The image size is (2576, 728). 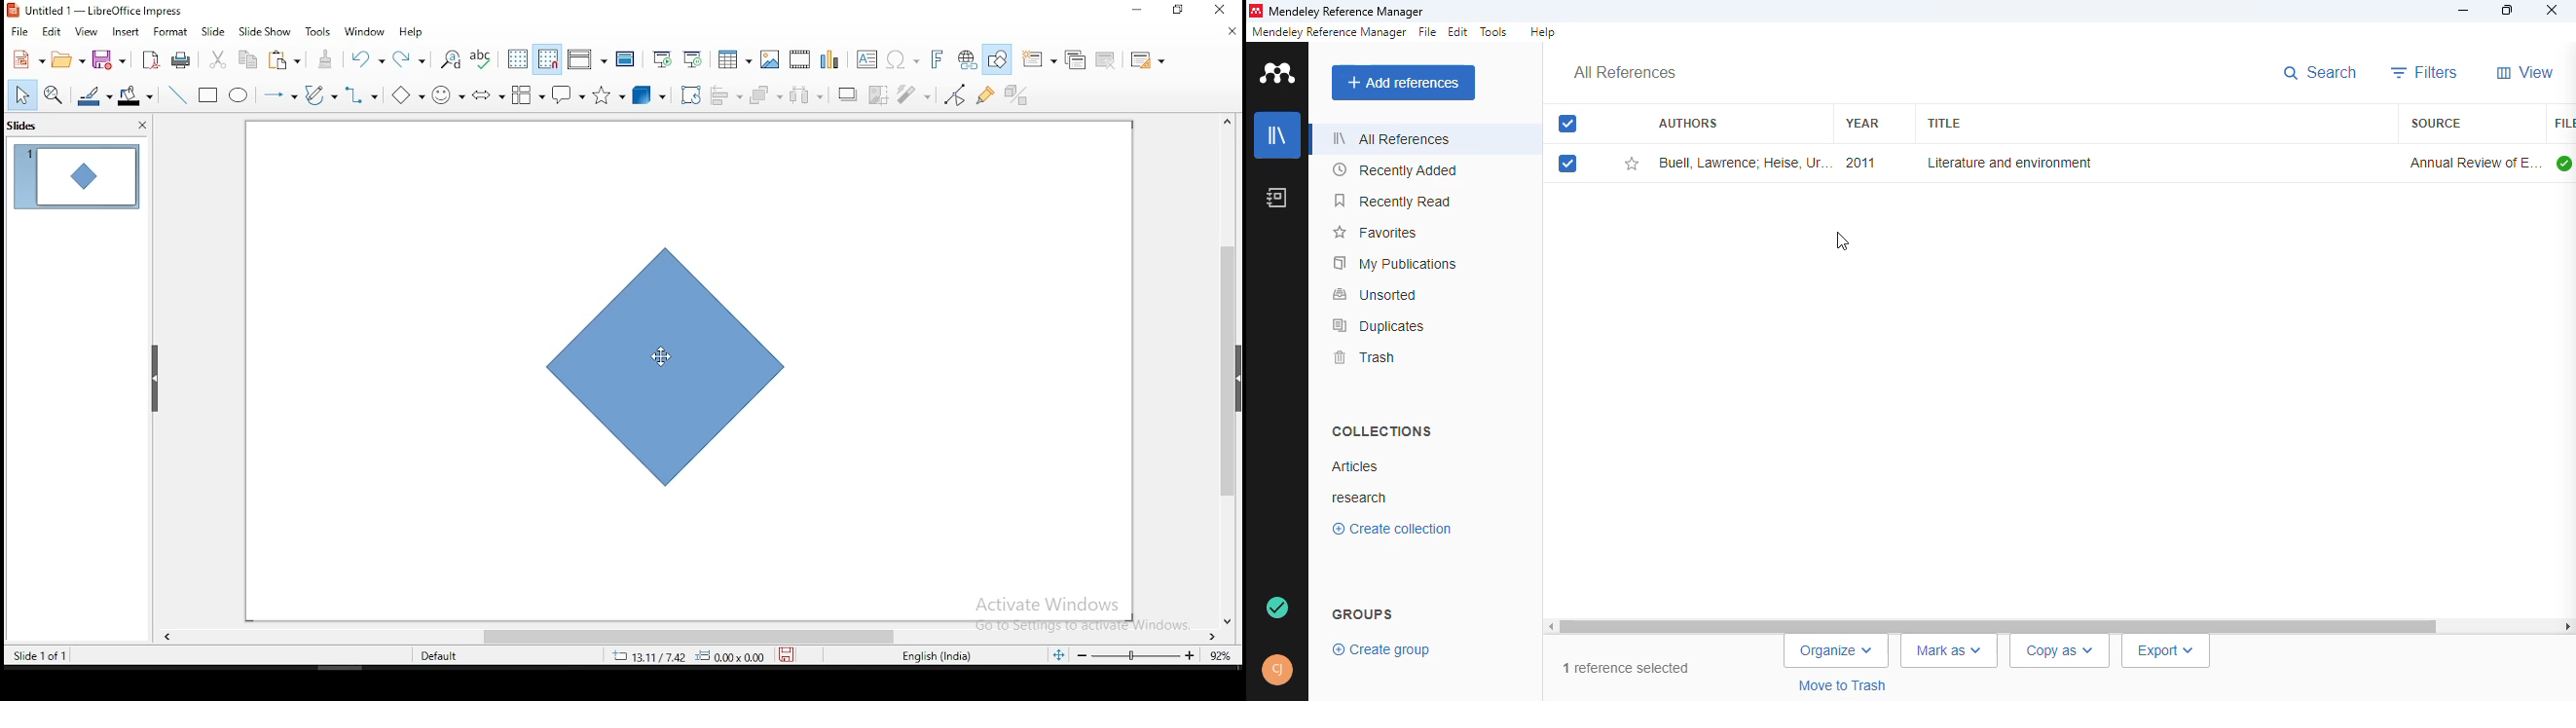 I want to click on slide 1, so click(x=74, y=175).